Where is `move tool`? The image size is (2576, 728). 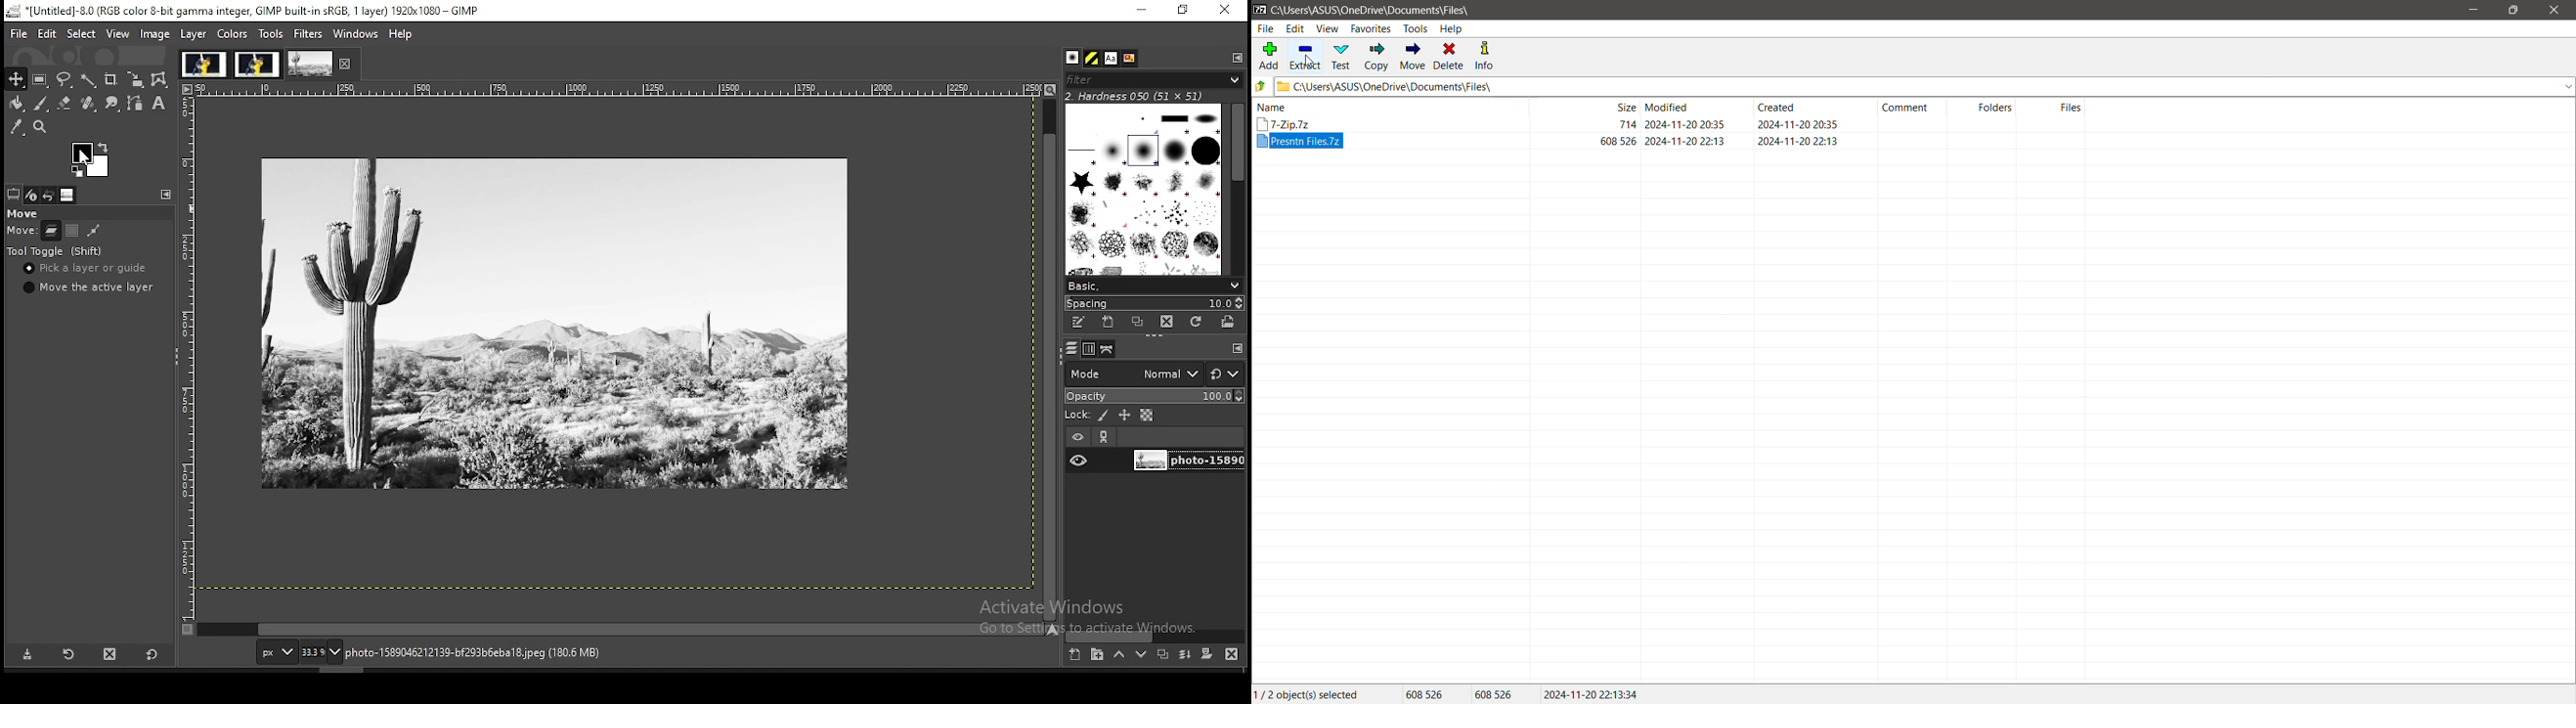
move tool is located at coordinates (15, 78).